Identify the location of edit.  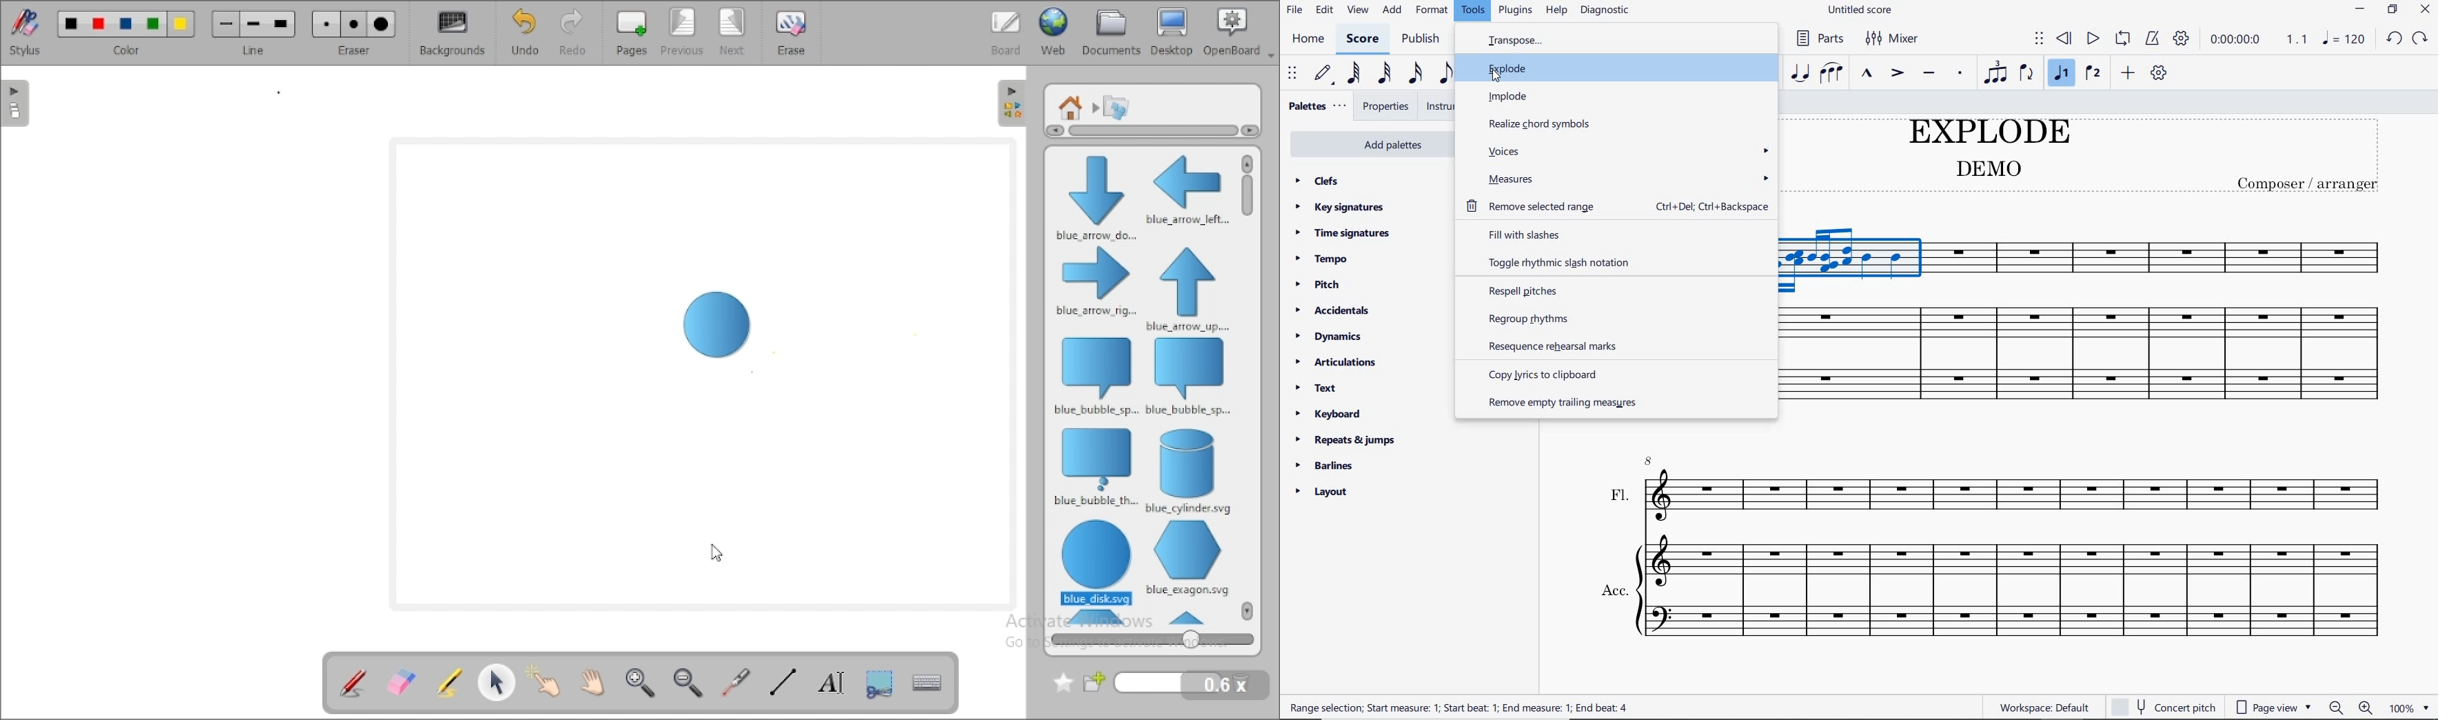
(1324, 10).